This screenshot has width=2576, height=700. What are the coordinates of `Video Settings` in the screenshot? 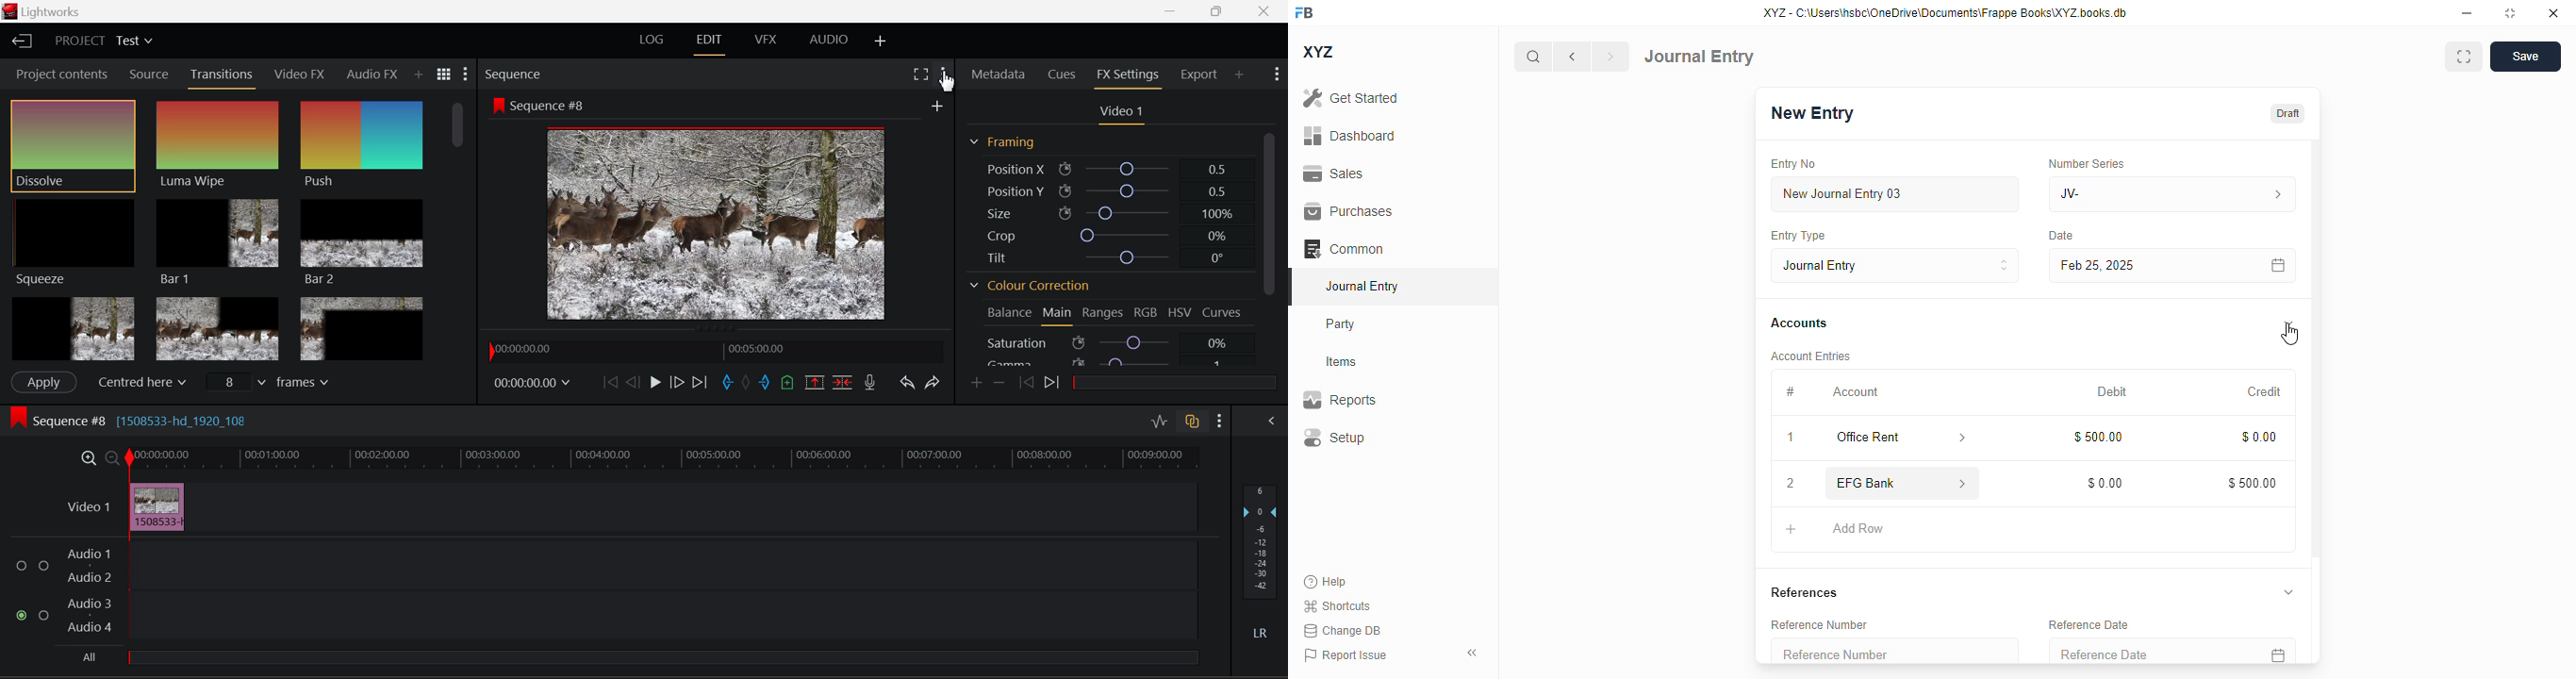 It's located at (1122, 113).